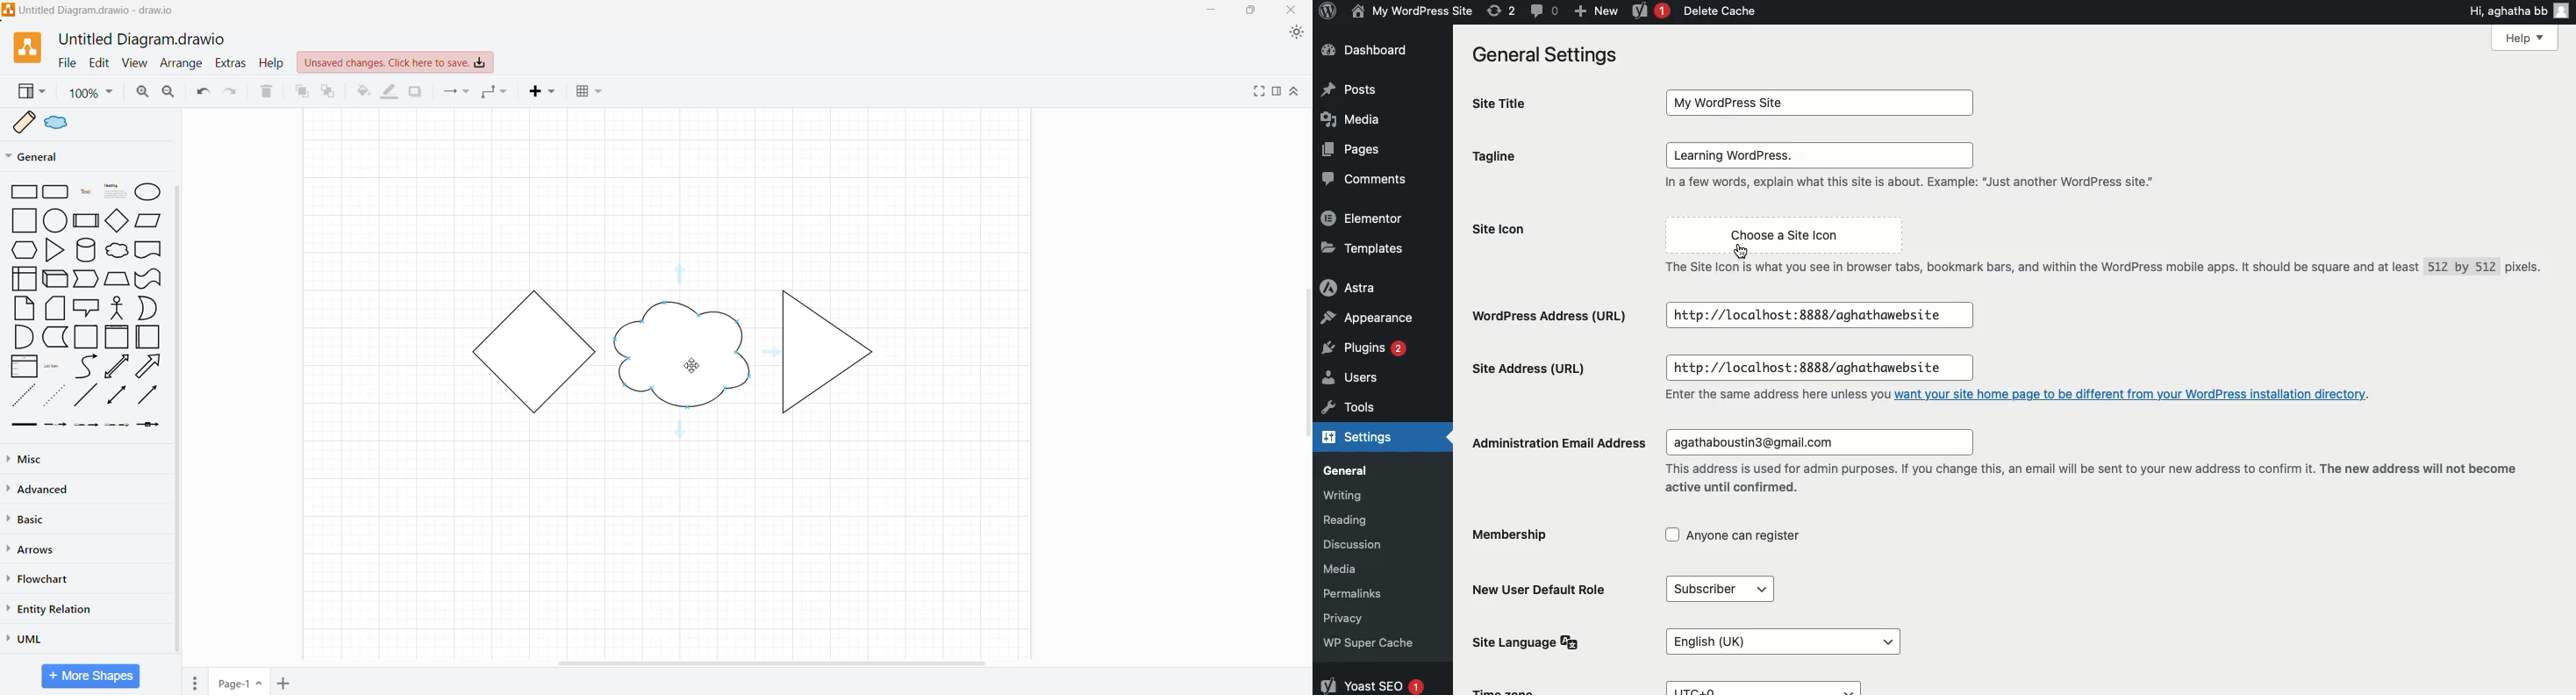  Describe the element at coordinates (40, 489) in the screenshot. I see `Advanced` at that location.